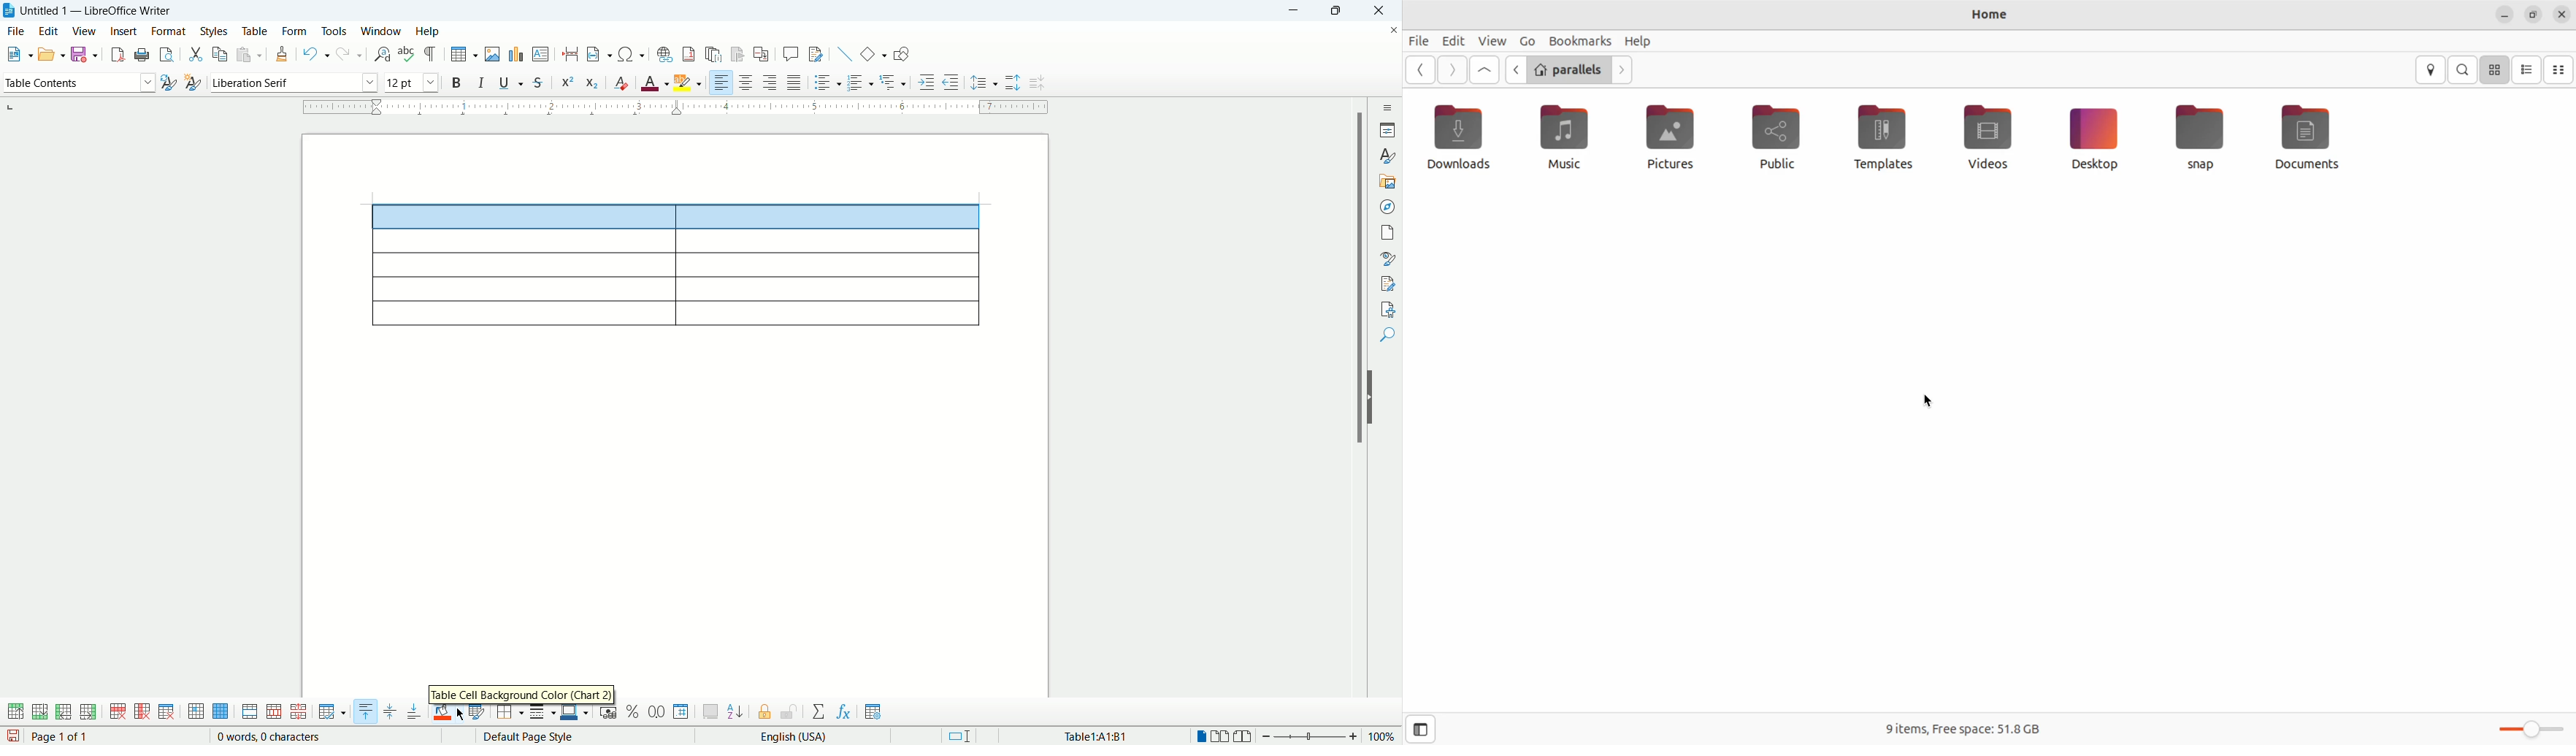 The image size is (2576, 756). I want to click on clone formatting, so click(282, 53).